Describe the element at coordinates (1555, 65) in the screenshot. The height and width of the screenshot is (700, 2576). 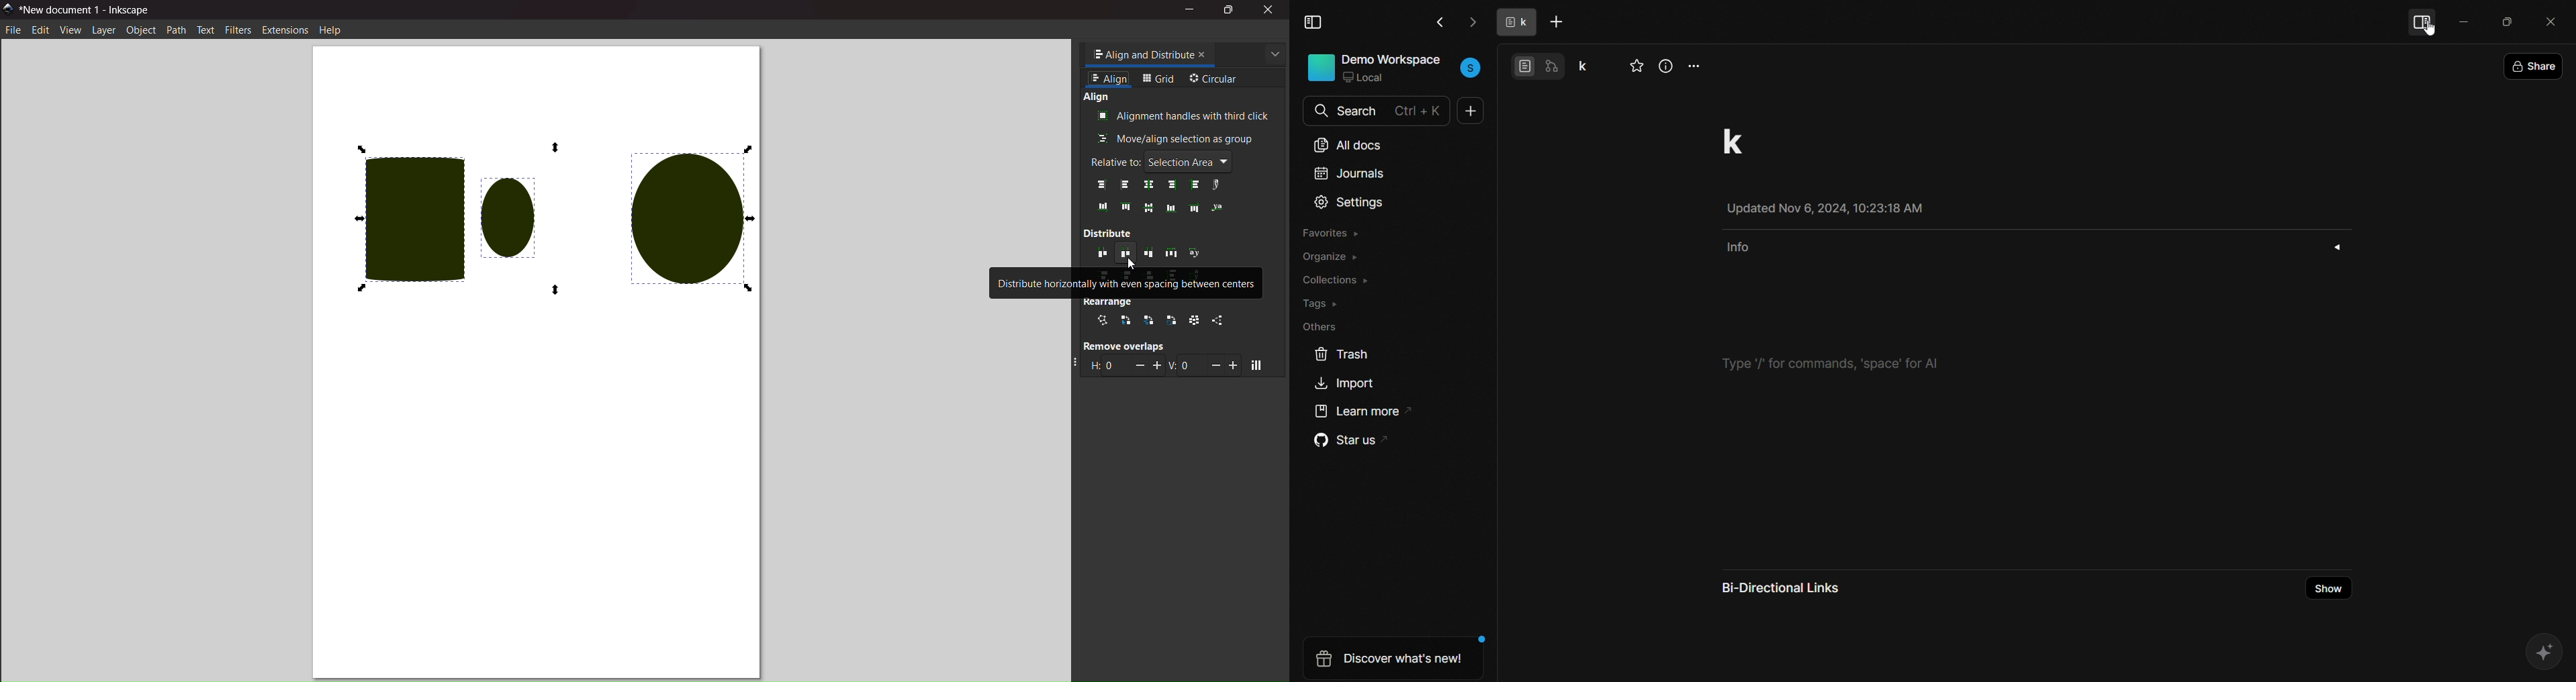
I see `edgeless` at that location.